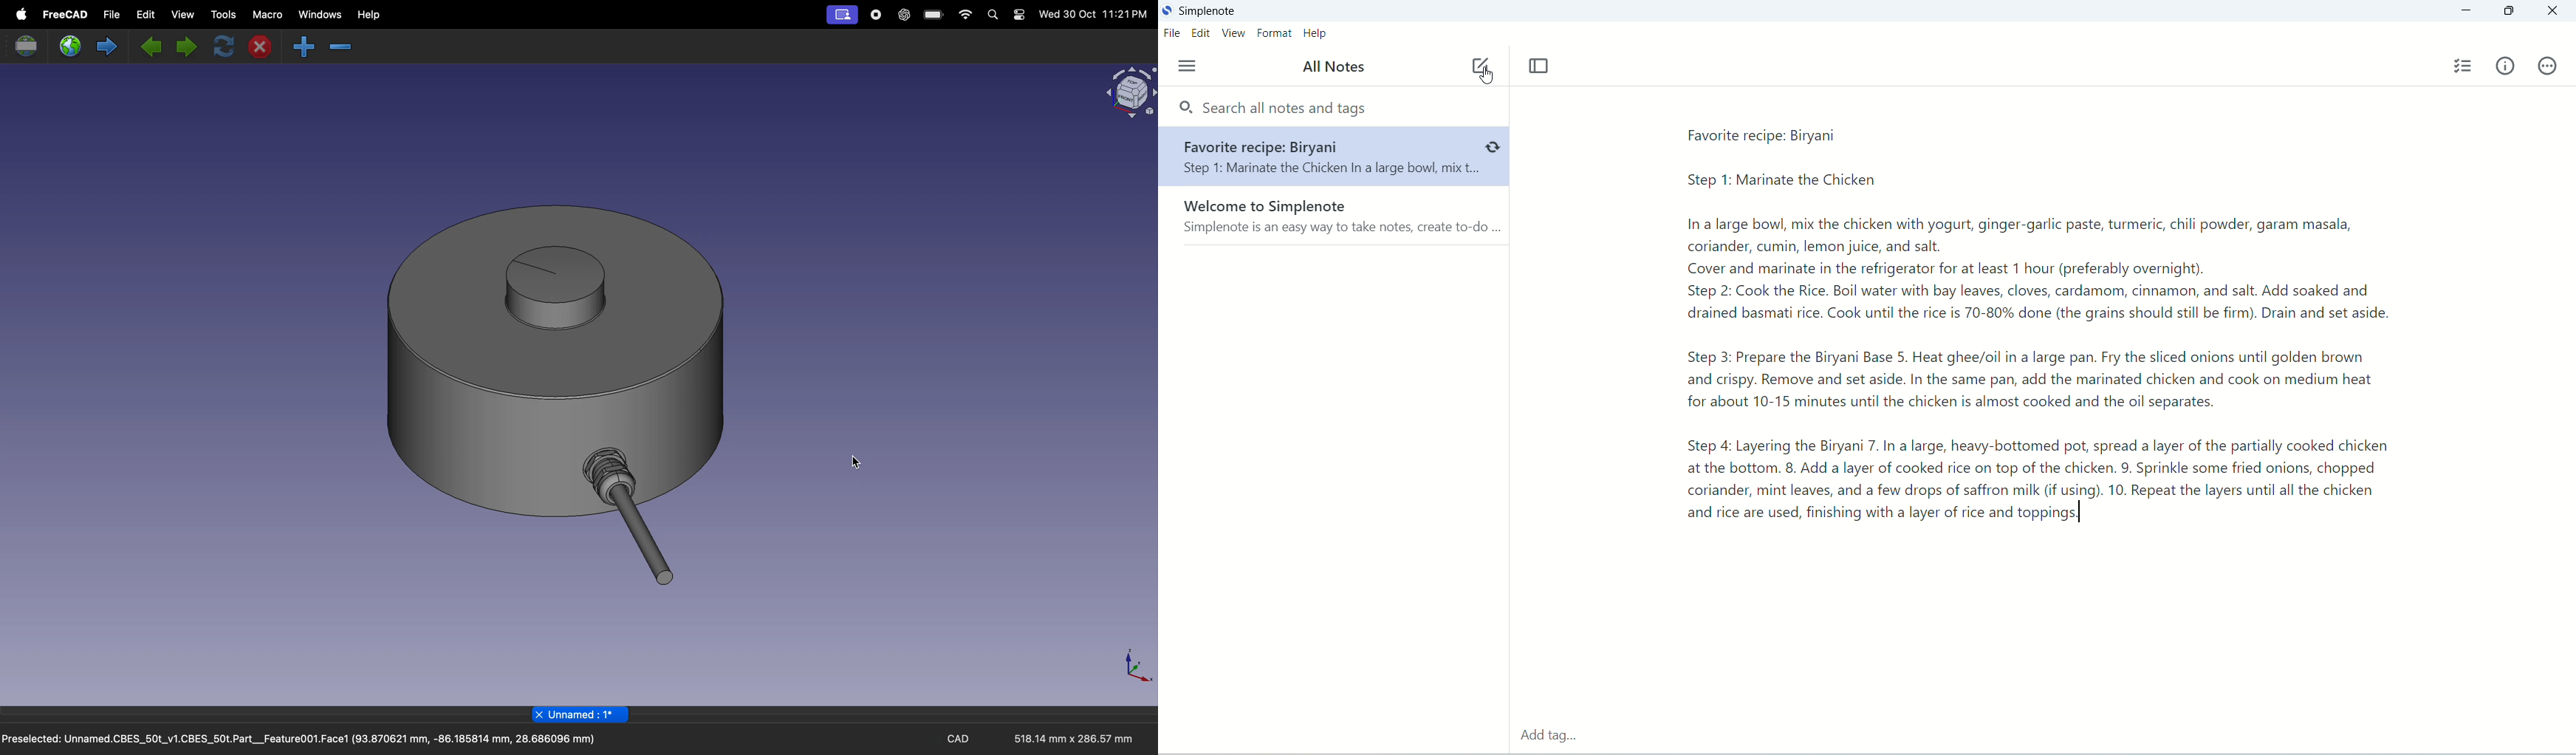  I want to click on 518.14 mm x 286.57 mm, so click(1066, 738).